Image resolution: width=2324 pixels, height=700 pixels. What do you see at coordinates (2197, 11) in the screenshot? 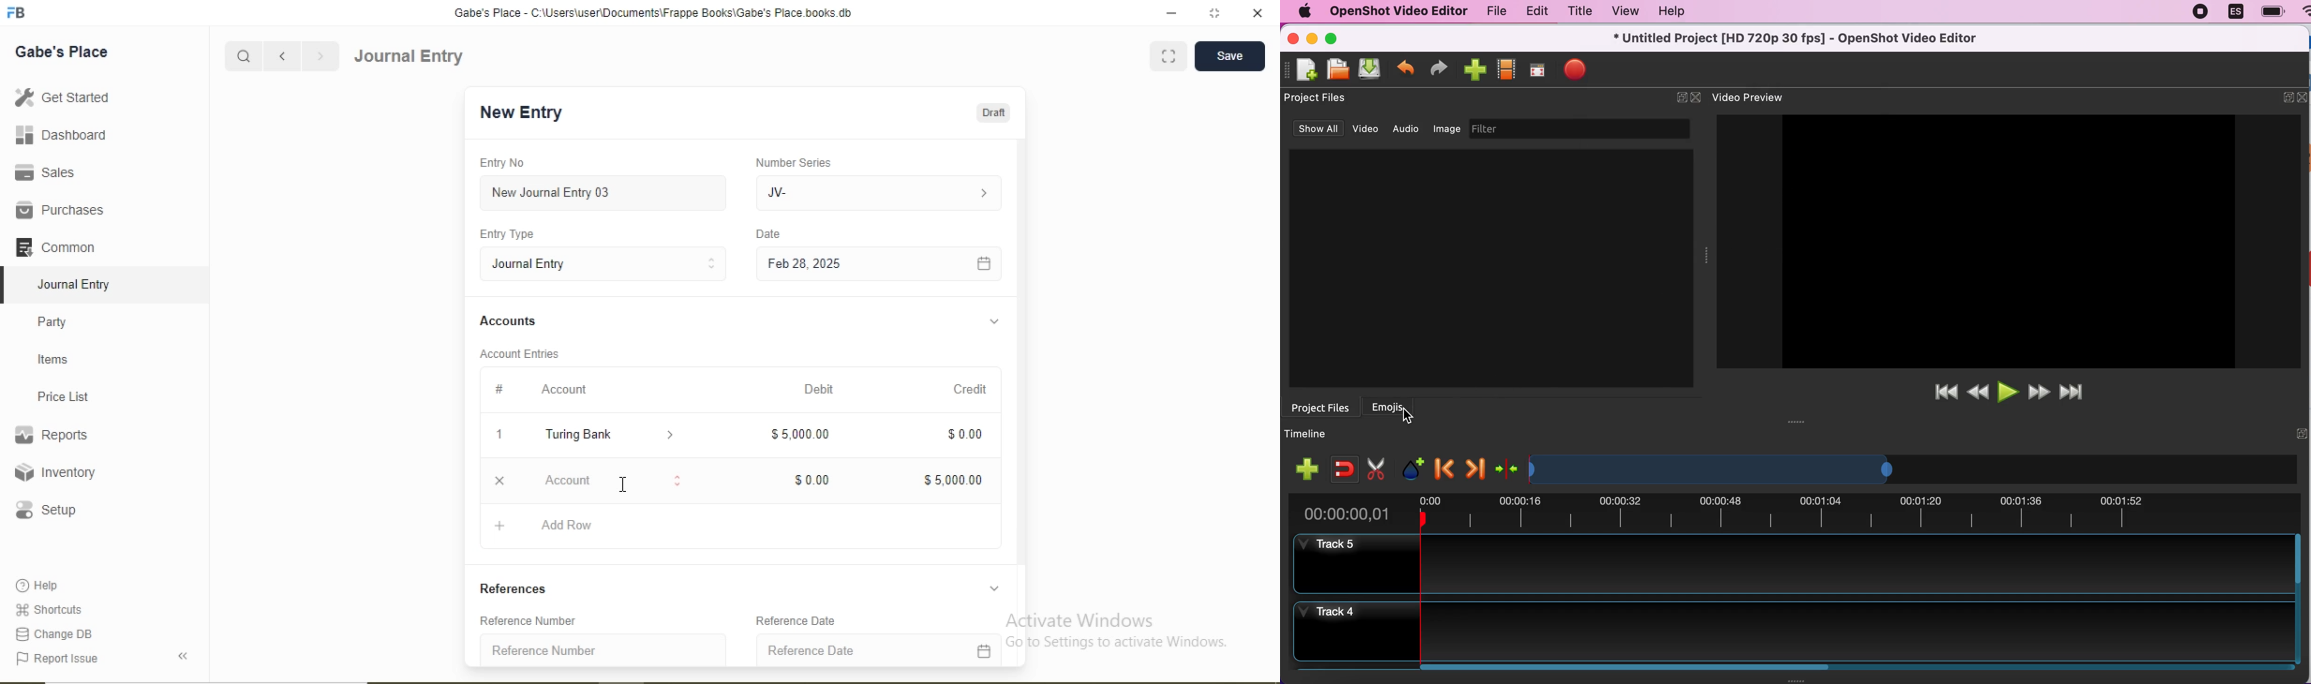
I see `recording stopped` at bounding box center [2197, 11].